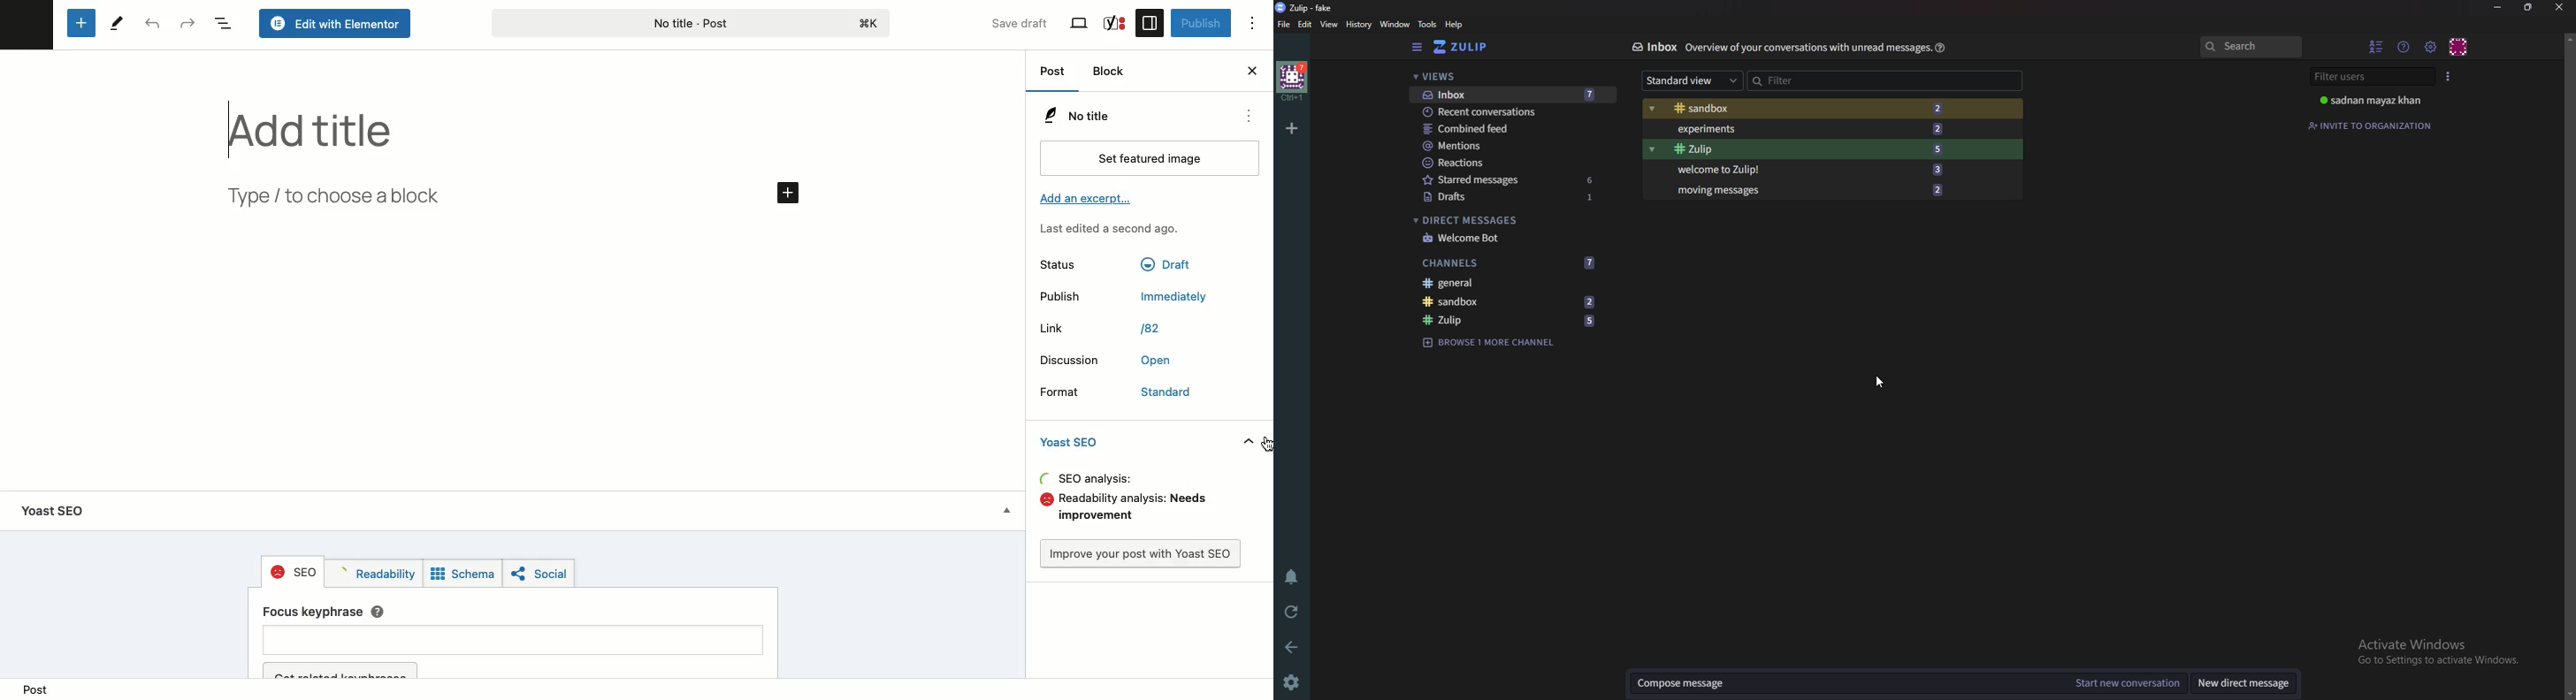 Image resolution: width=2576 pixels, height=700 pixels. What do you see at coordinates (1804, 108) in the screenshot?
I see `Sandbox 2` at bounding box center [1804, 108].